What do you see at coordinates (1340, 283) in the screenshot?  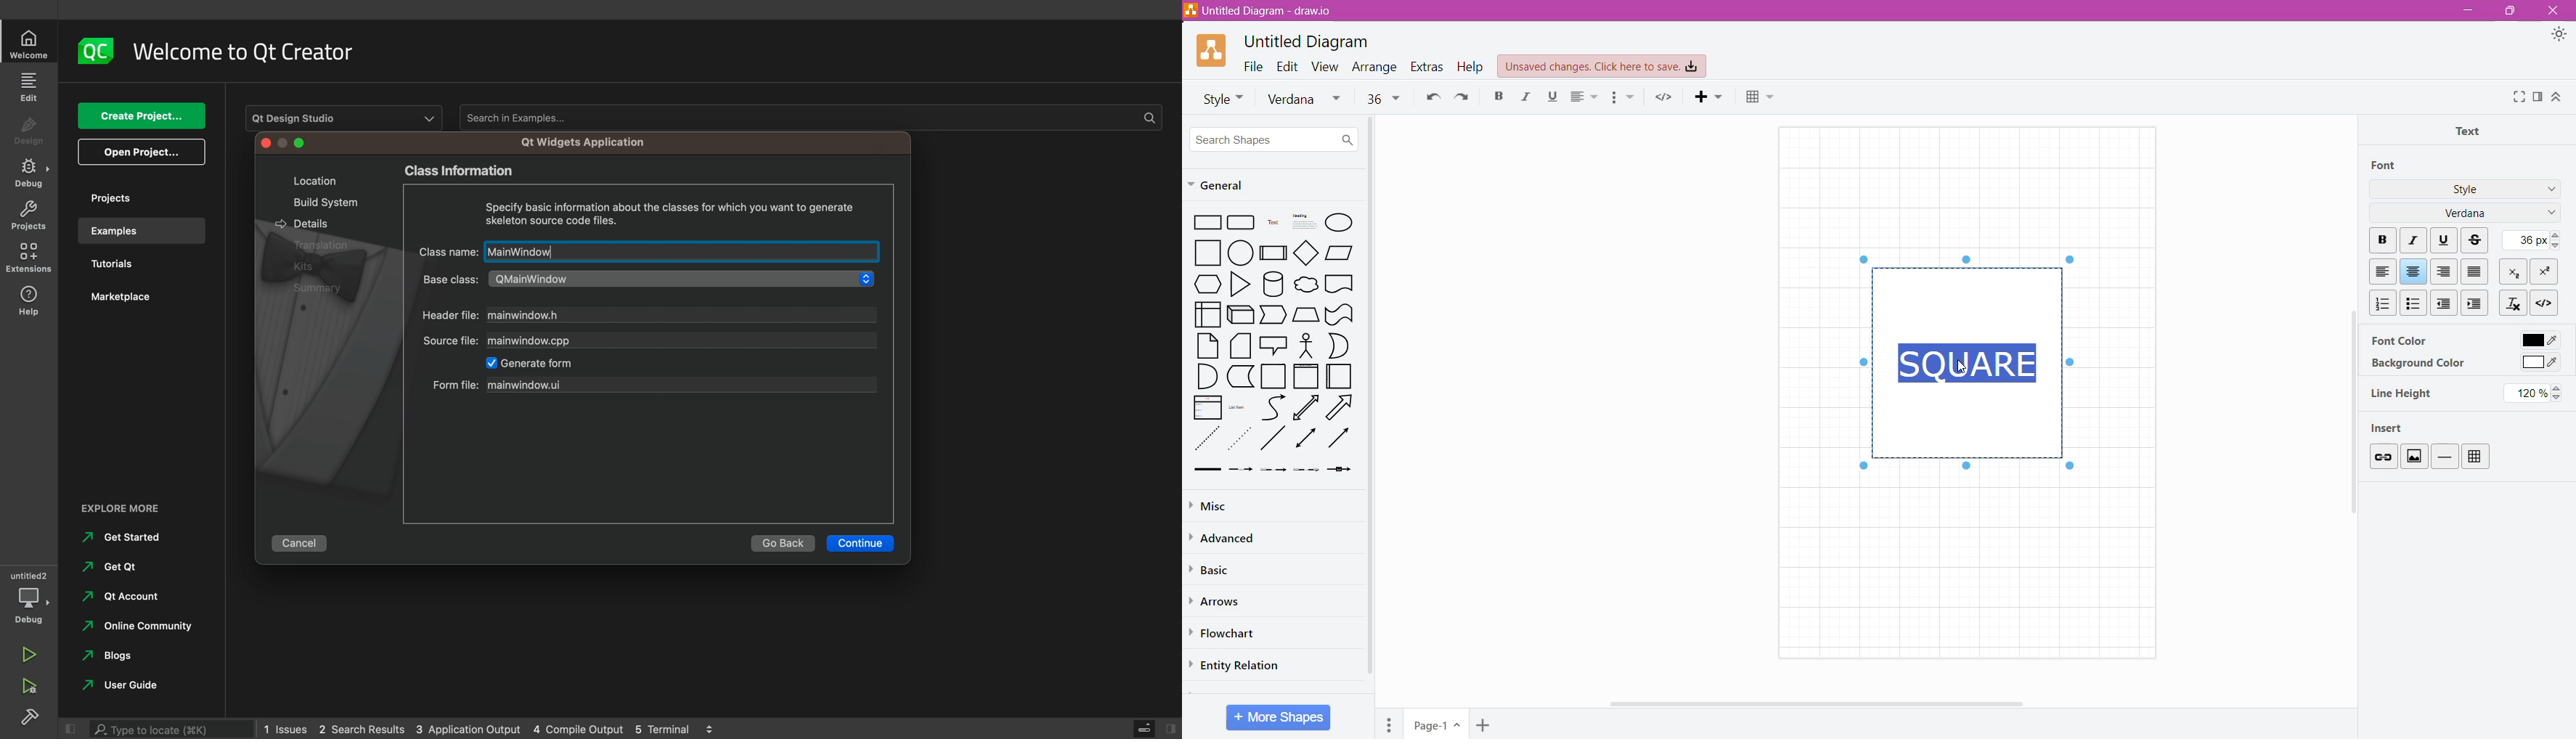 I see `document` at bounding box center [1340, 283].